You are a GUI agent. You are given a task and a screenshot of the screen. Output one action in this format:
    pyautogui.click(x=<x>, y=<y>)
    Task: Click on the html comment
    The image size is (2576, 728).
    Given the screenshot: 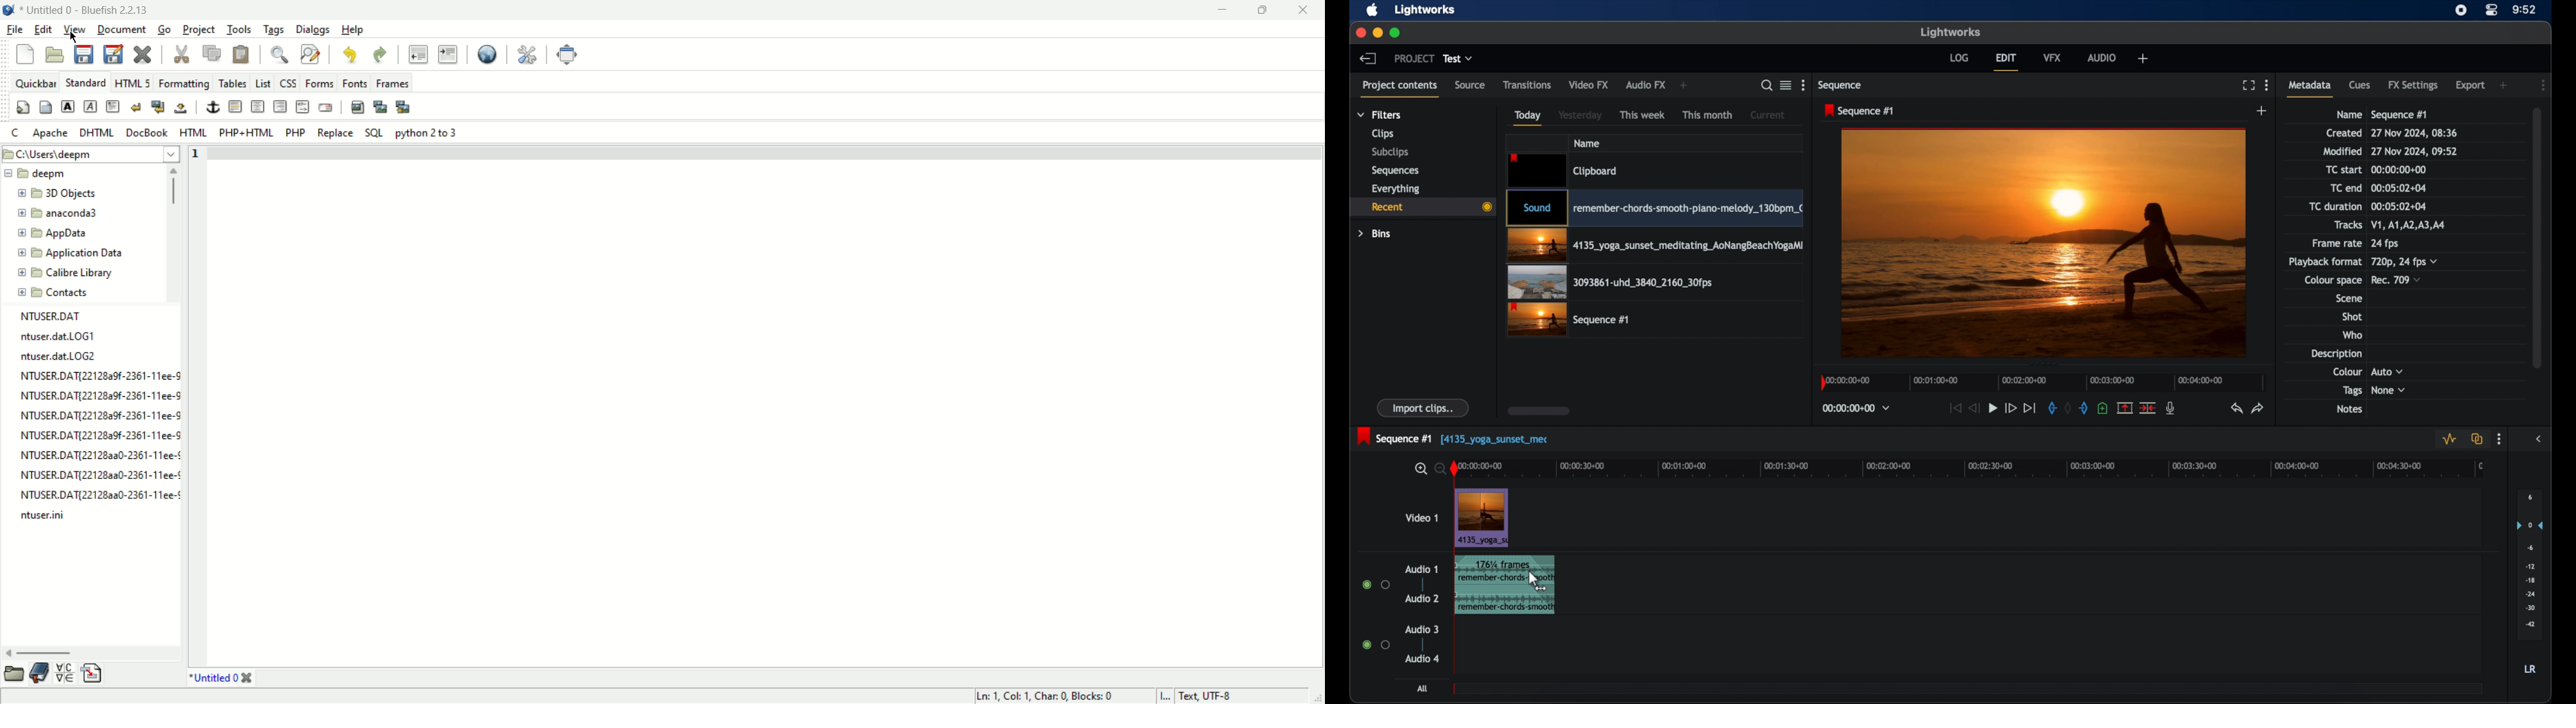 What is the action you would take?
    pyautogui.click(x=302, y=107)
    